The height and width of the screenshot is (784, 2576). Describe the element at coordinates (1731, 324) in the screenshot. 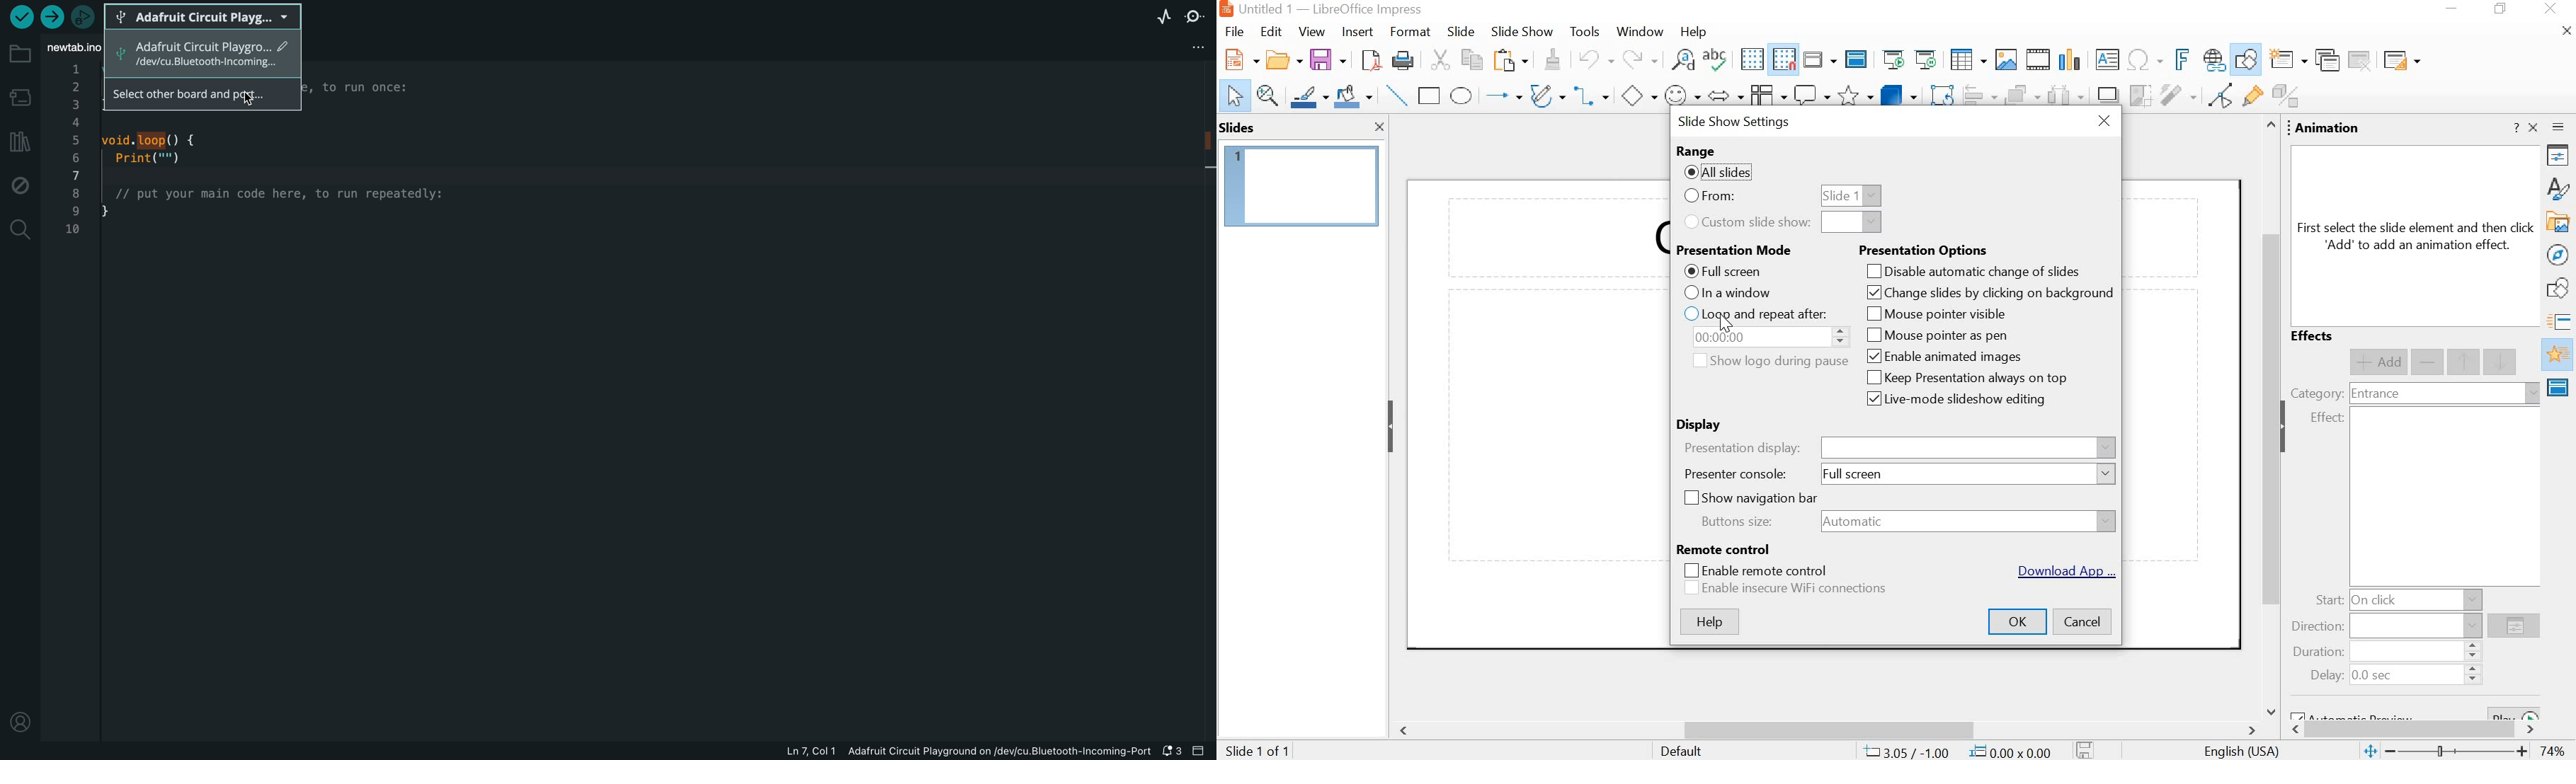

I see `cursor` at that location.